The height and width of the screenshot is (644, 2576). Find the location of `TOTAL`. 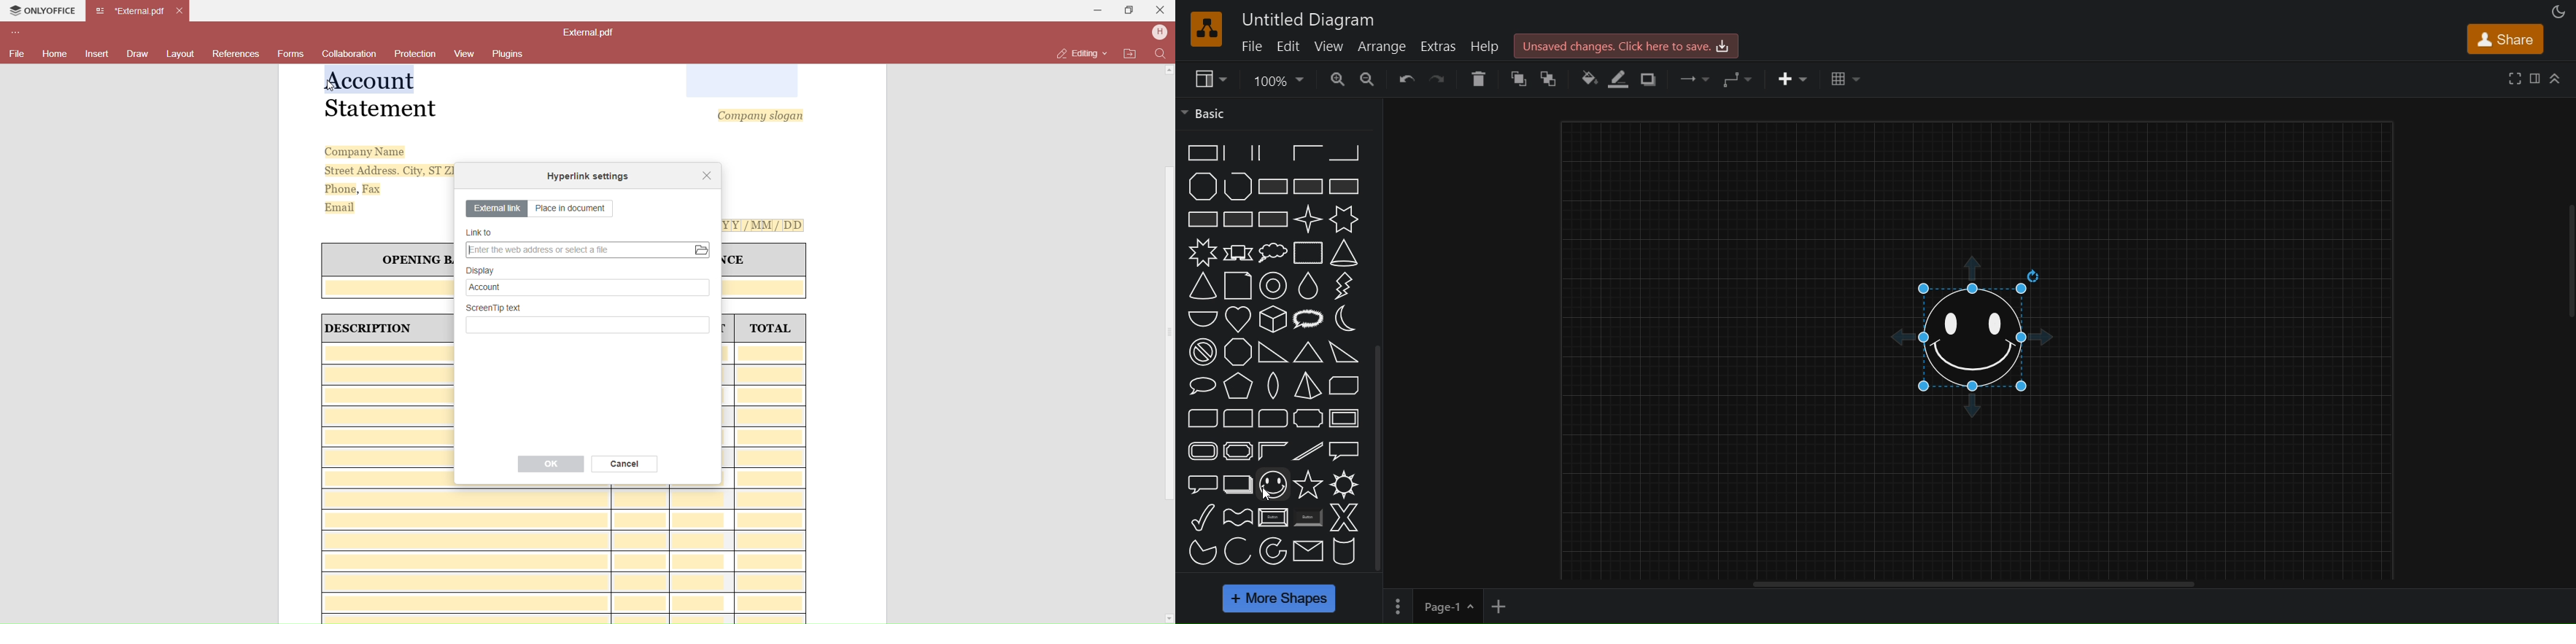

TOTAL is located at coordinates (770, 329).